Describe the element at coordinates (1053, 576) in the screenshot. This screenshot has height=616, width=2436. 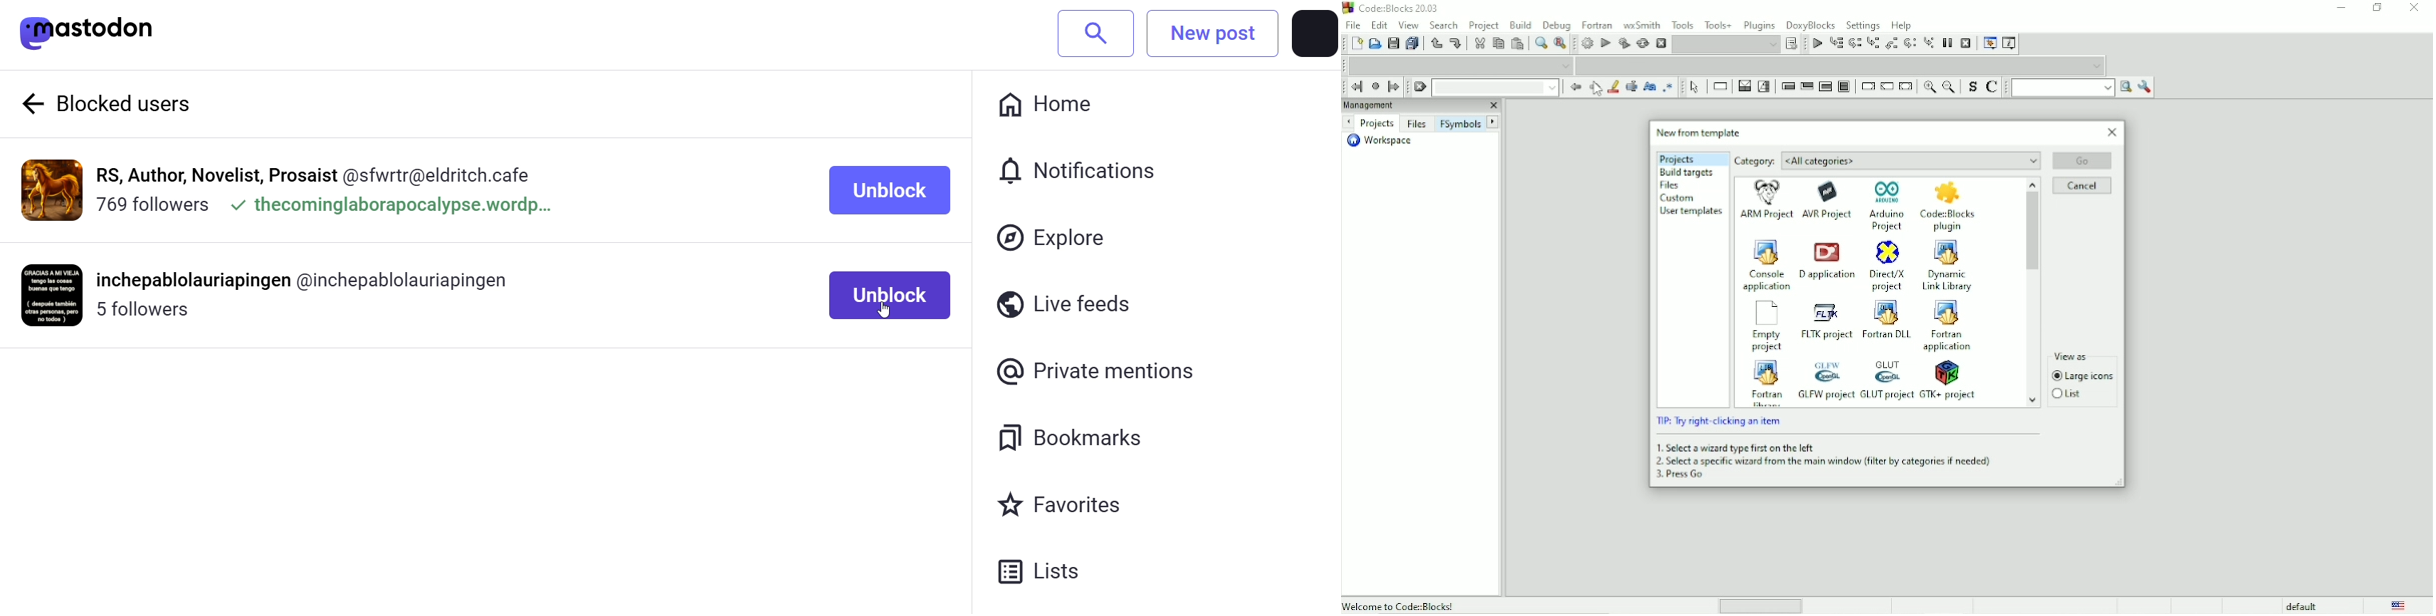
I see `lists` at that location.